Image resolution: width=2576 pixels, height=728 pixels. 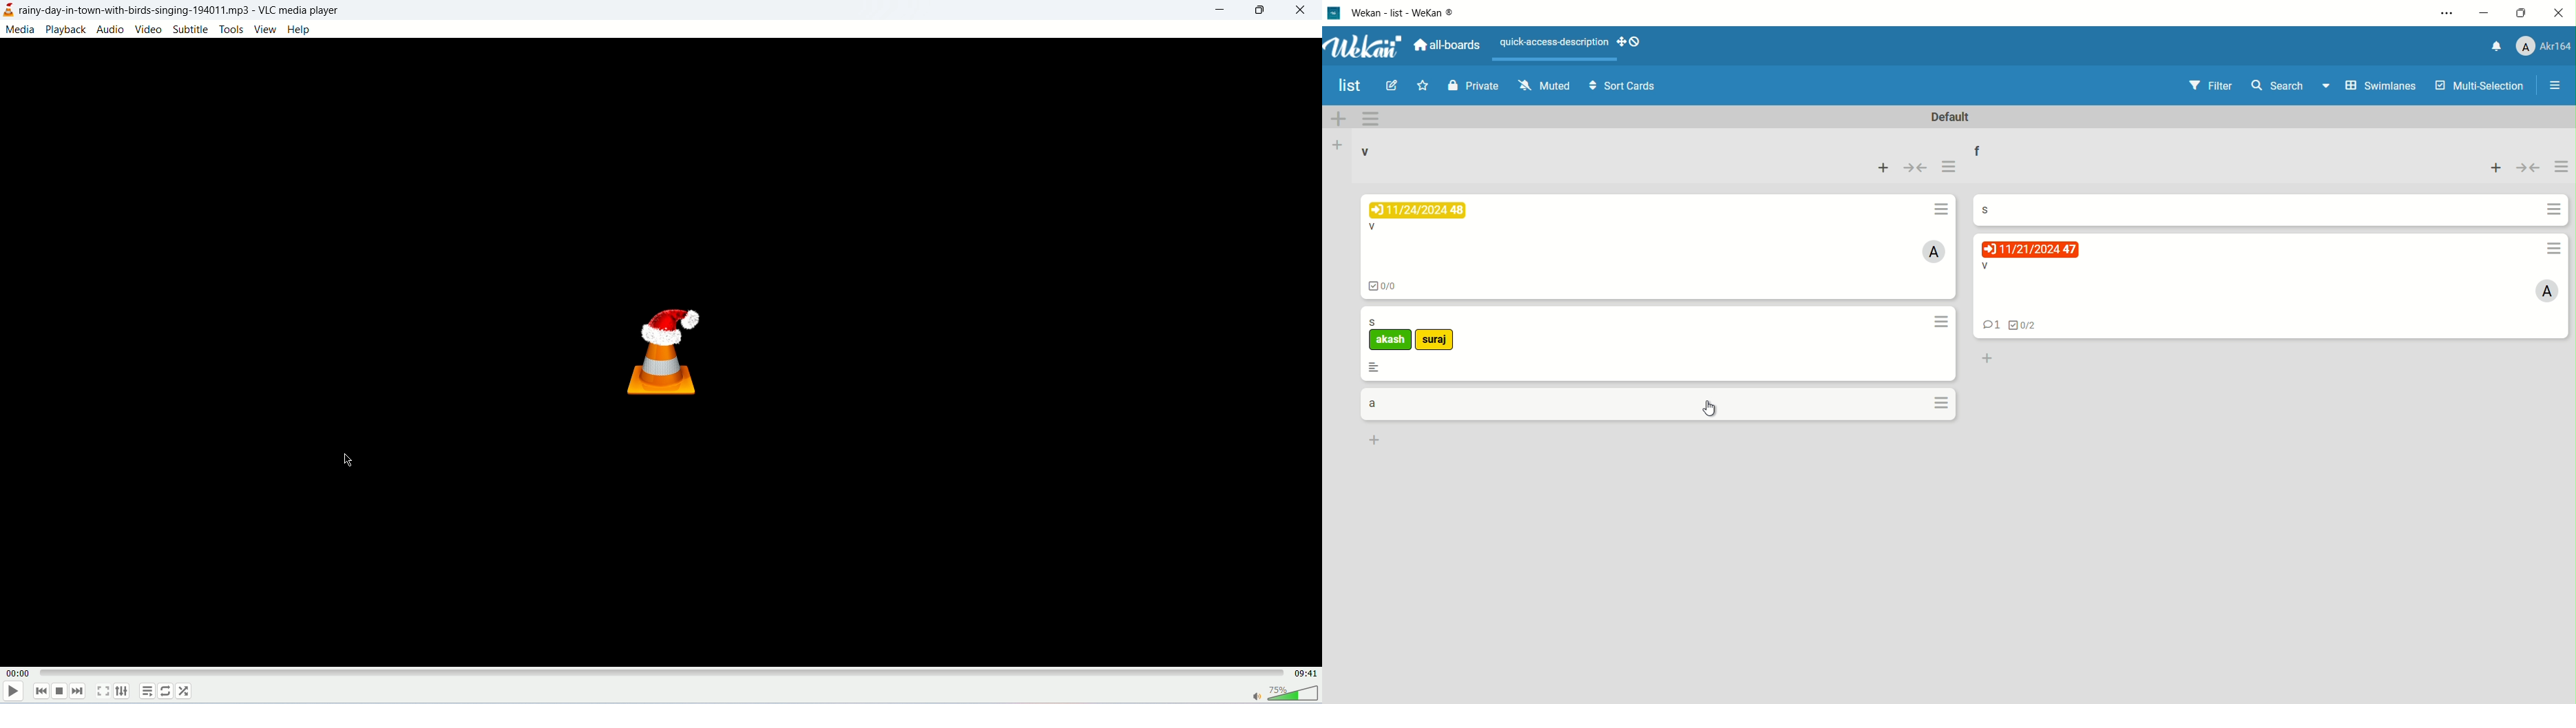 I want to click on due date, so click(x=2030, y=249).